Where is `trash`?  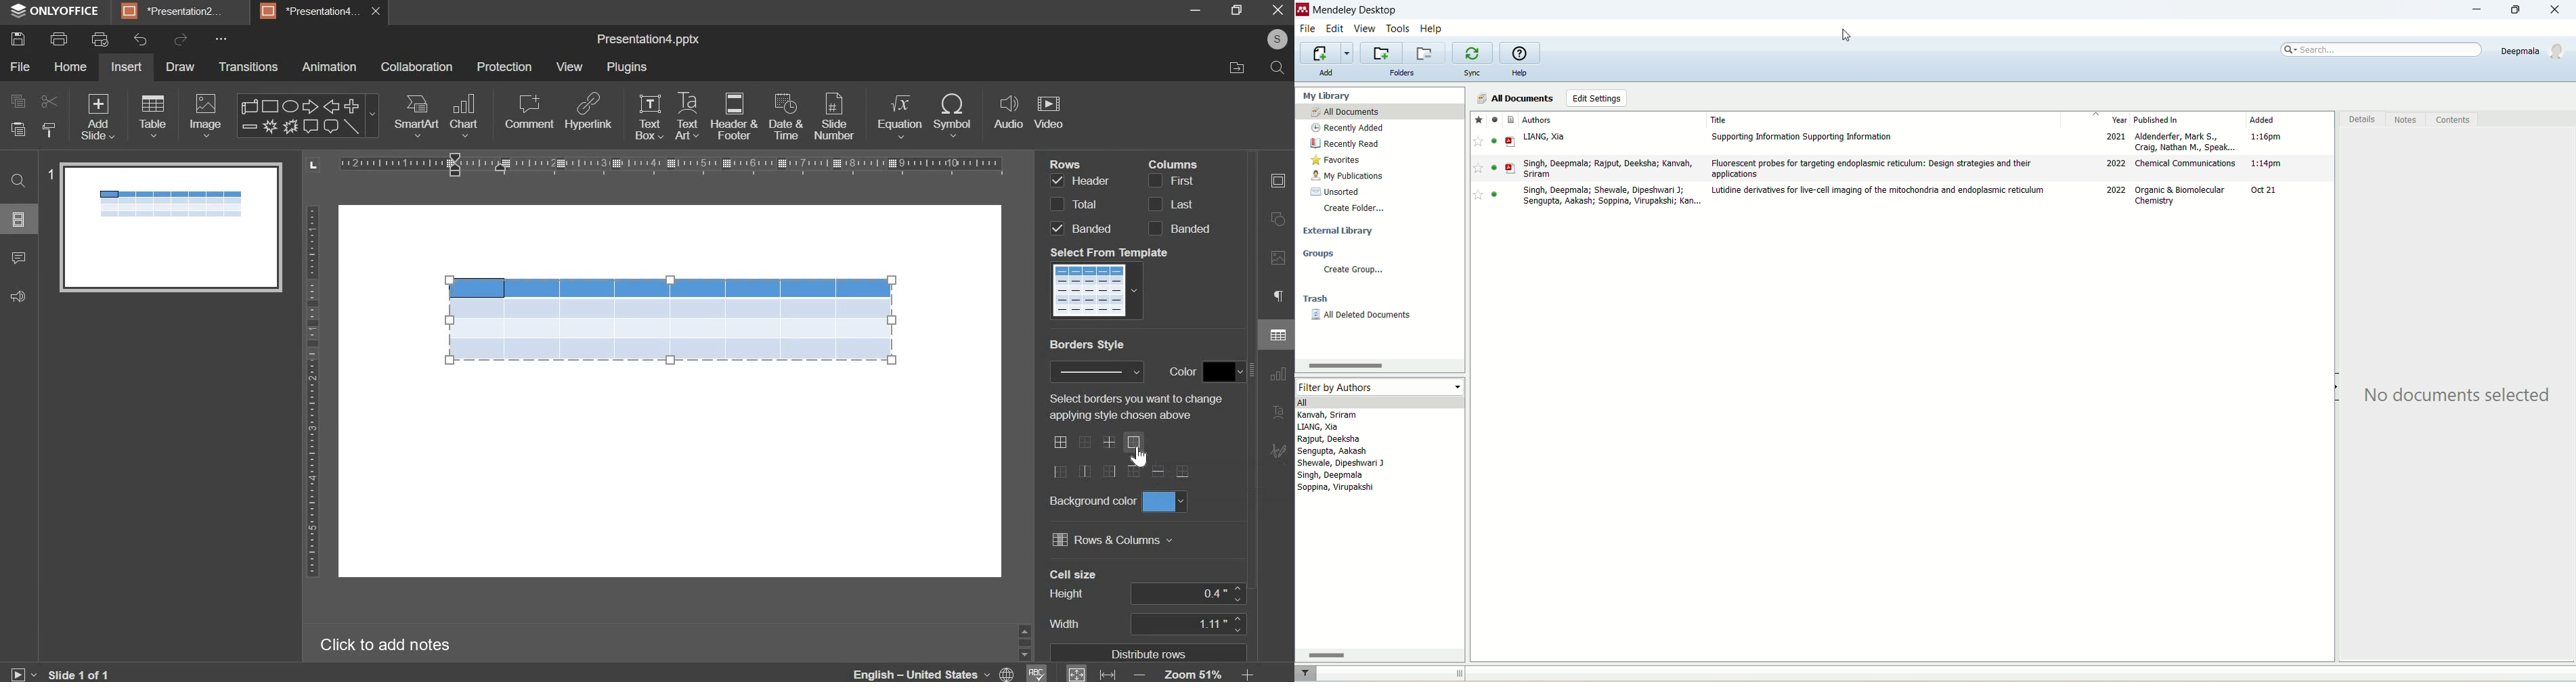
trash is located at coordinates (1316, 298).